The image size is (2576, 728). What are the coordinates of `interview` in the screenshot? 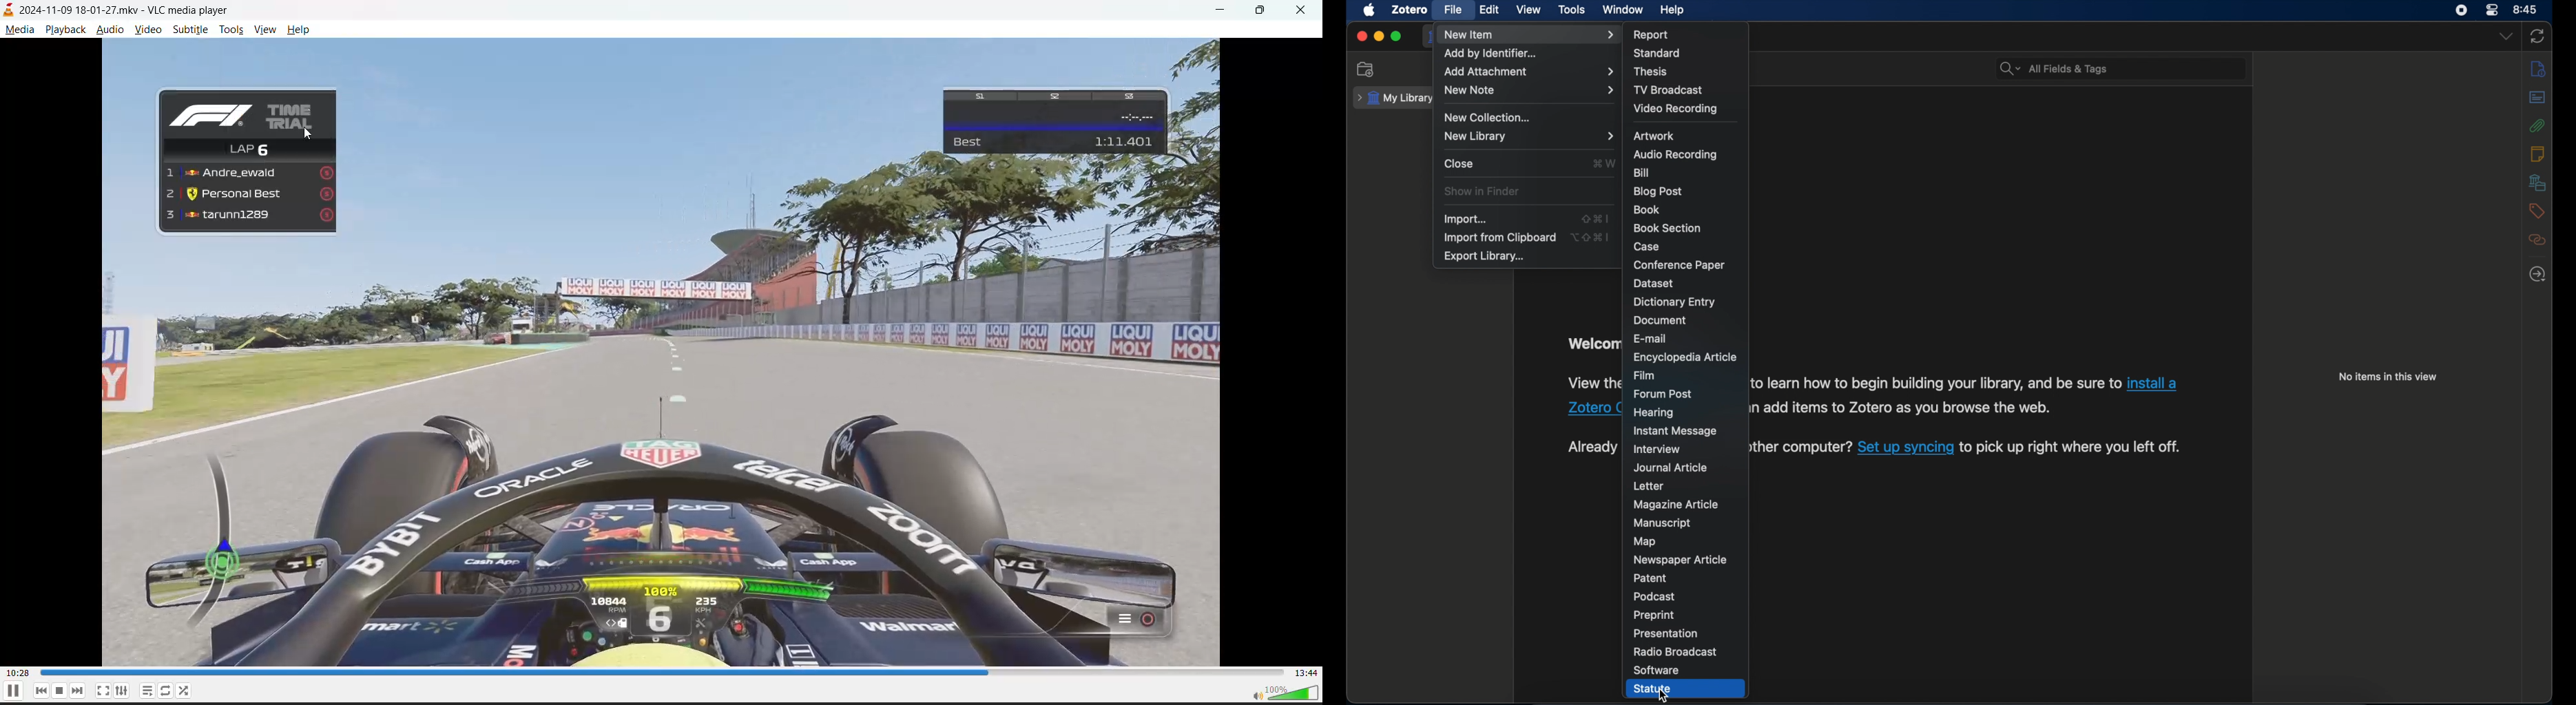 It's located at (1659, 448).